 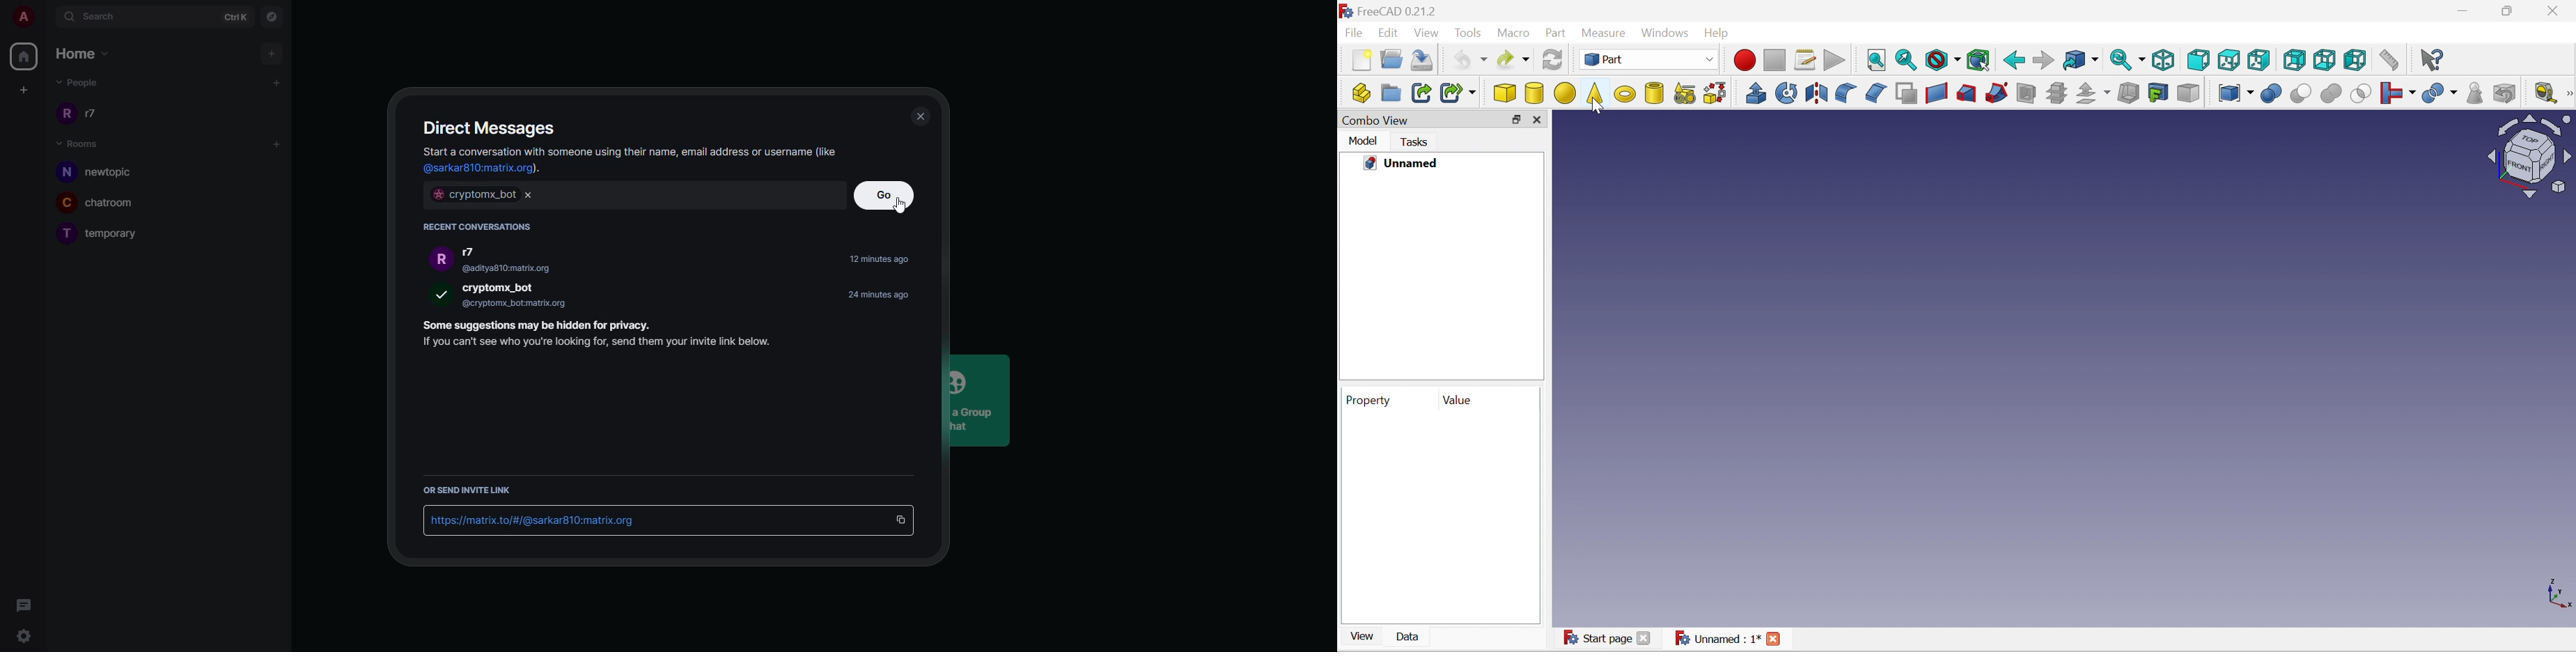 I want to click on id, so click(x=533, y=521).